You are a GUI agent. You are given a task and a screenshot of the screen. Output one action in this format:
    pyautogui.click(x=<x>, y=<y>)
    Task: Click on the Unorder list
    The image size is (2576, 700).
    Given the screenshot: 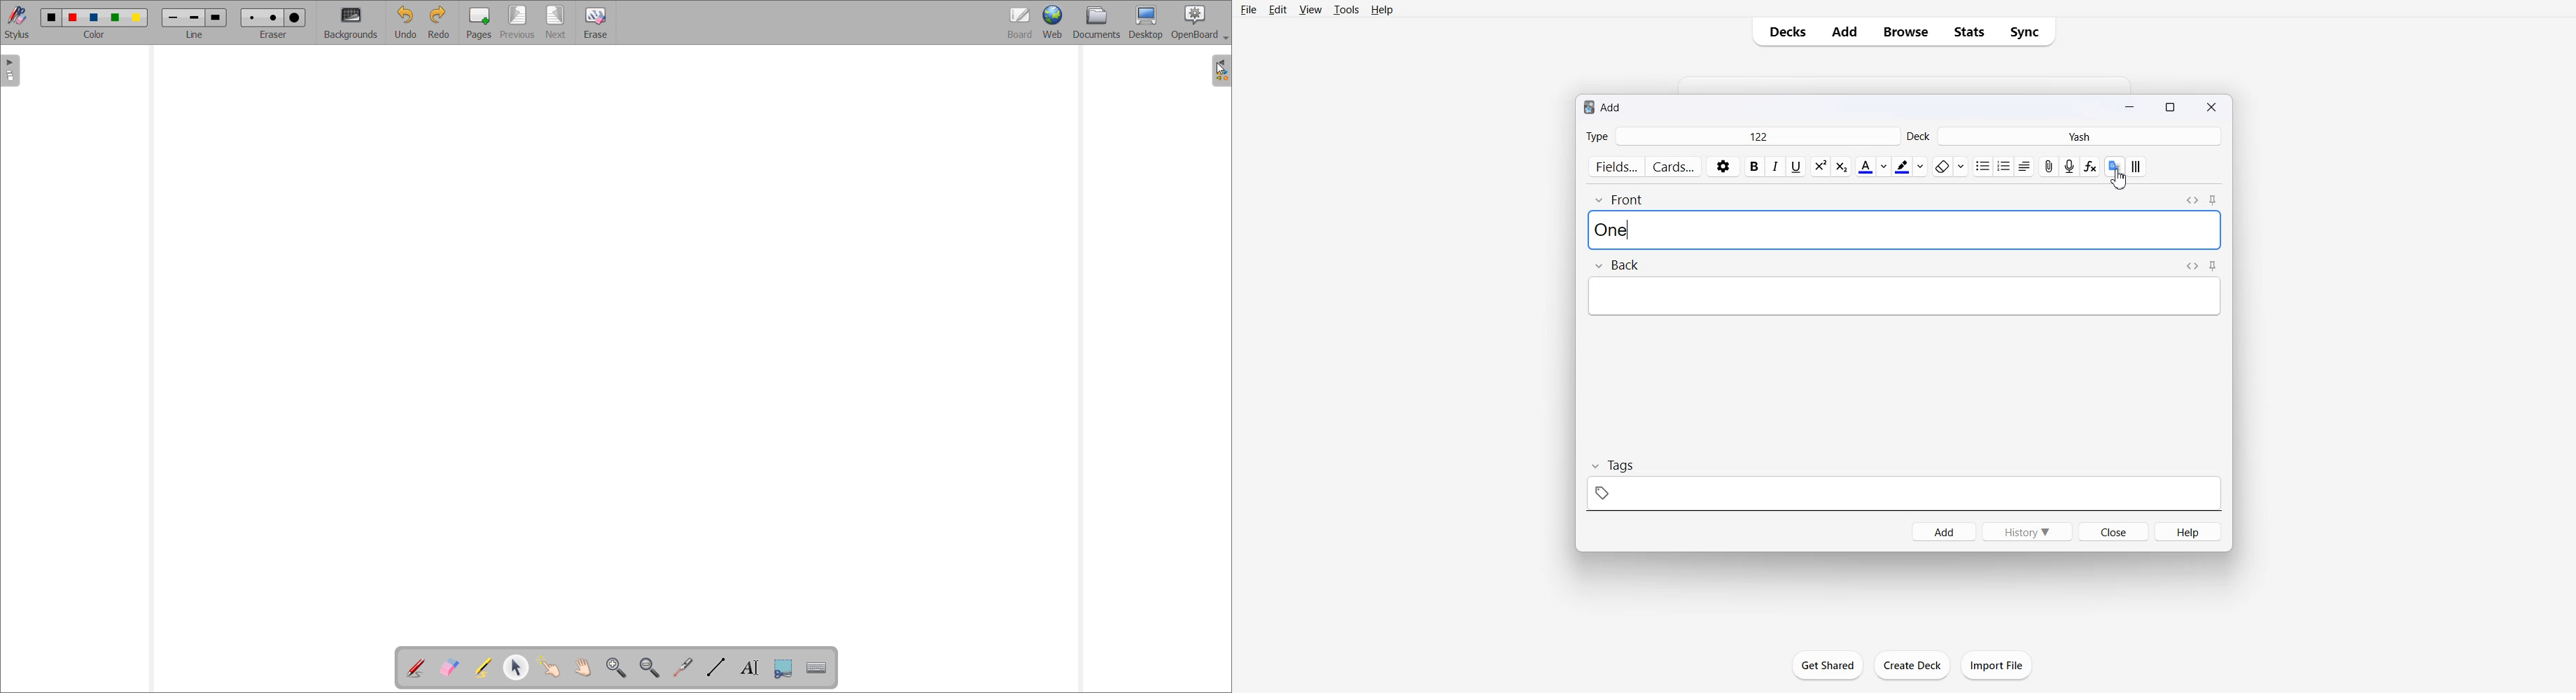 What is the action you would take?
    pyautogui.click(x=1982, y=167)
    